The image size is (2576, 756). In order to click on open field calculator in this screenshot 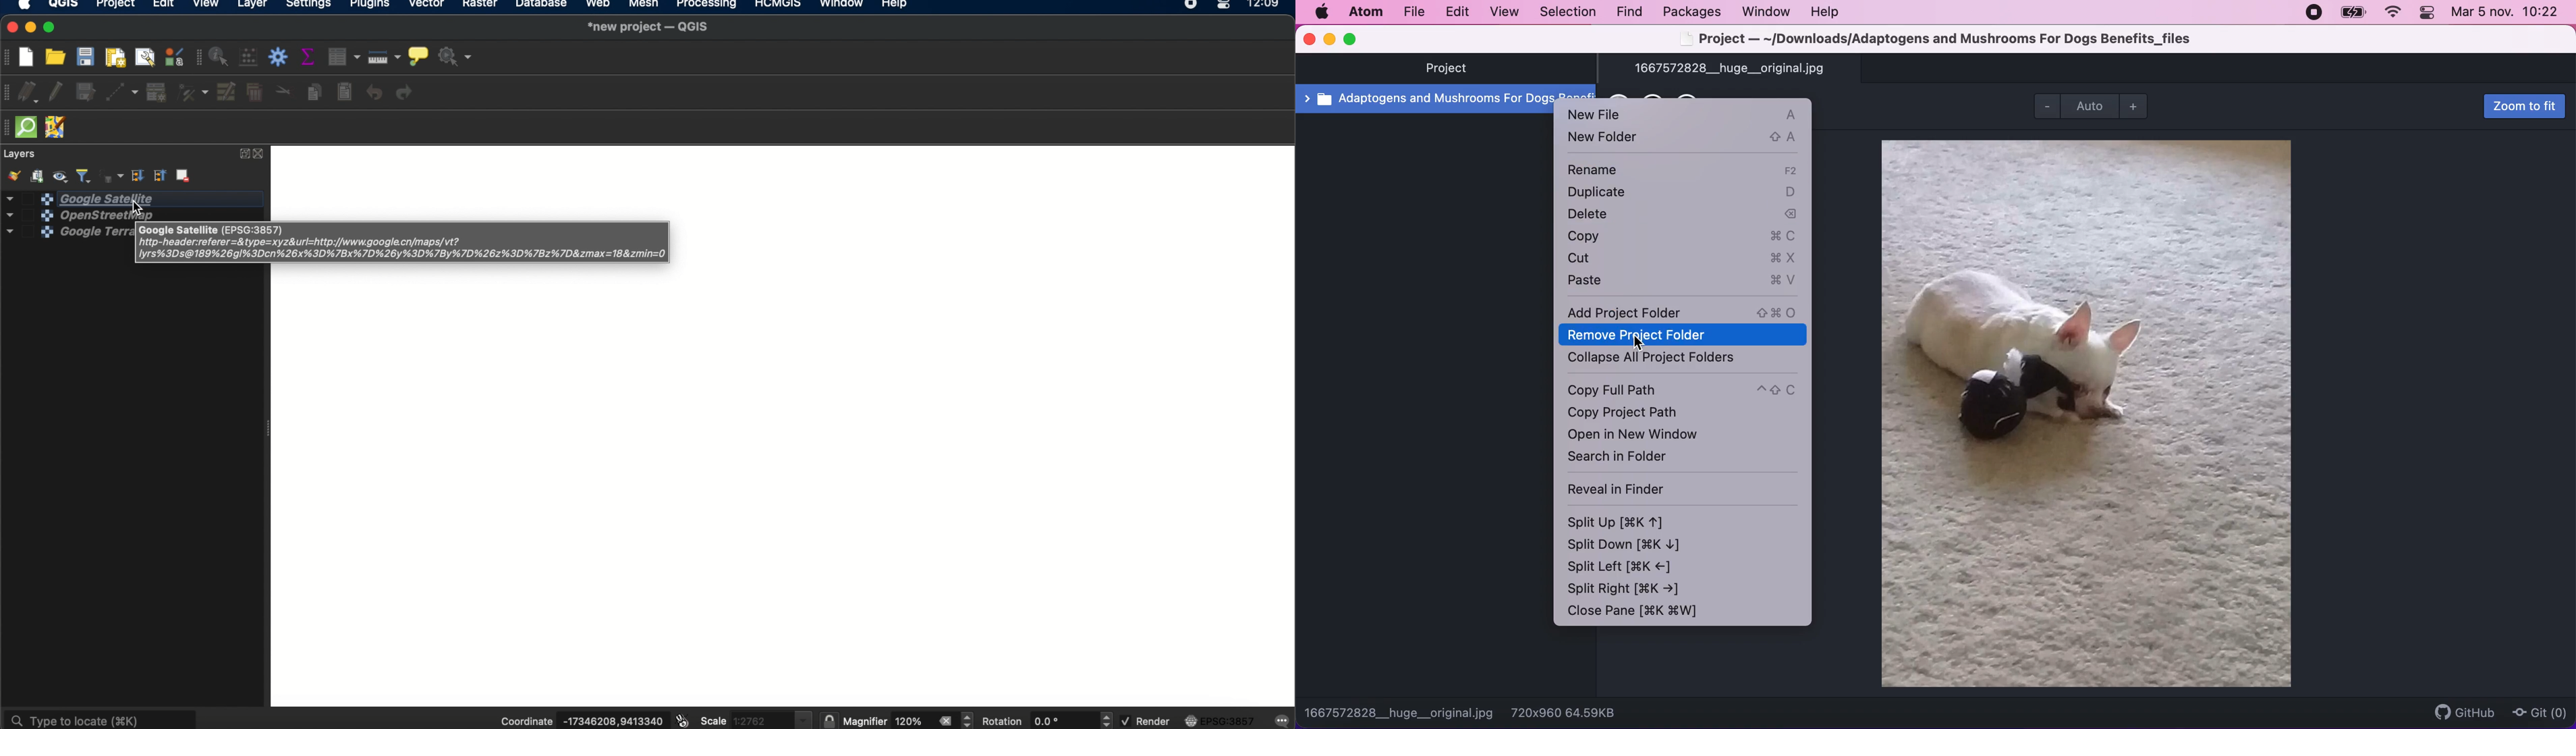, I will do `click(250, 58)`.